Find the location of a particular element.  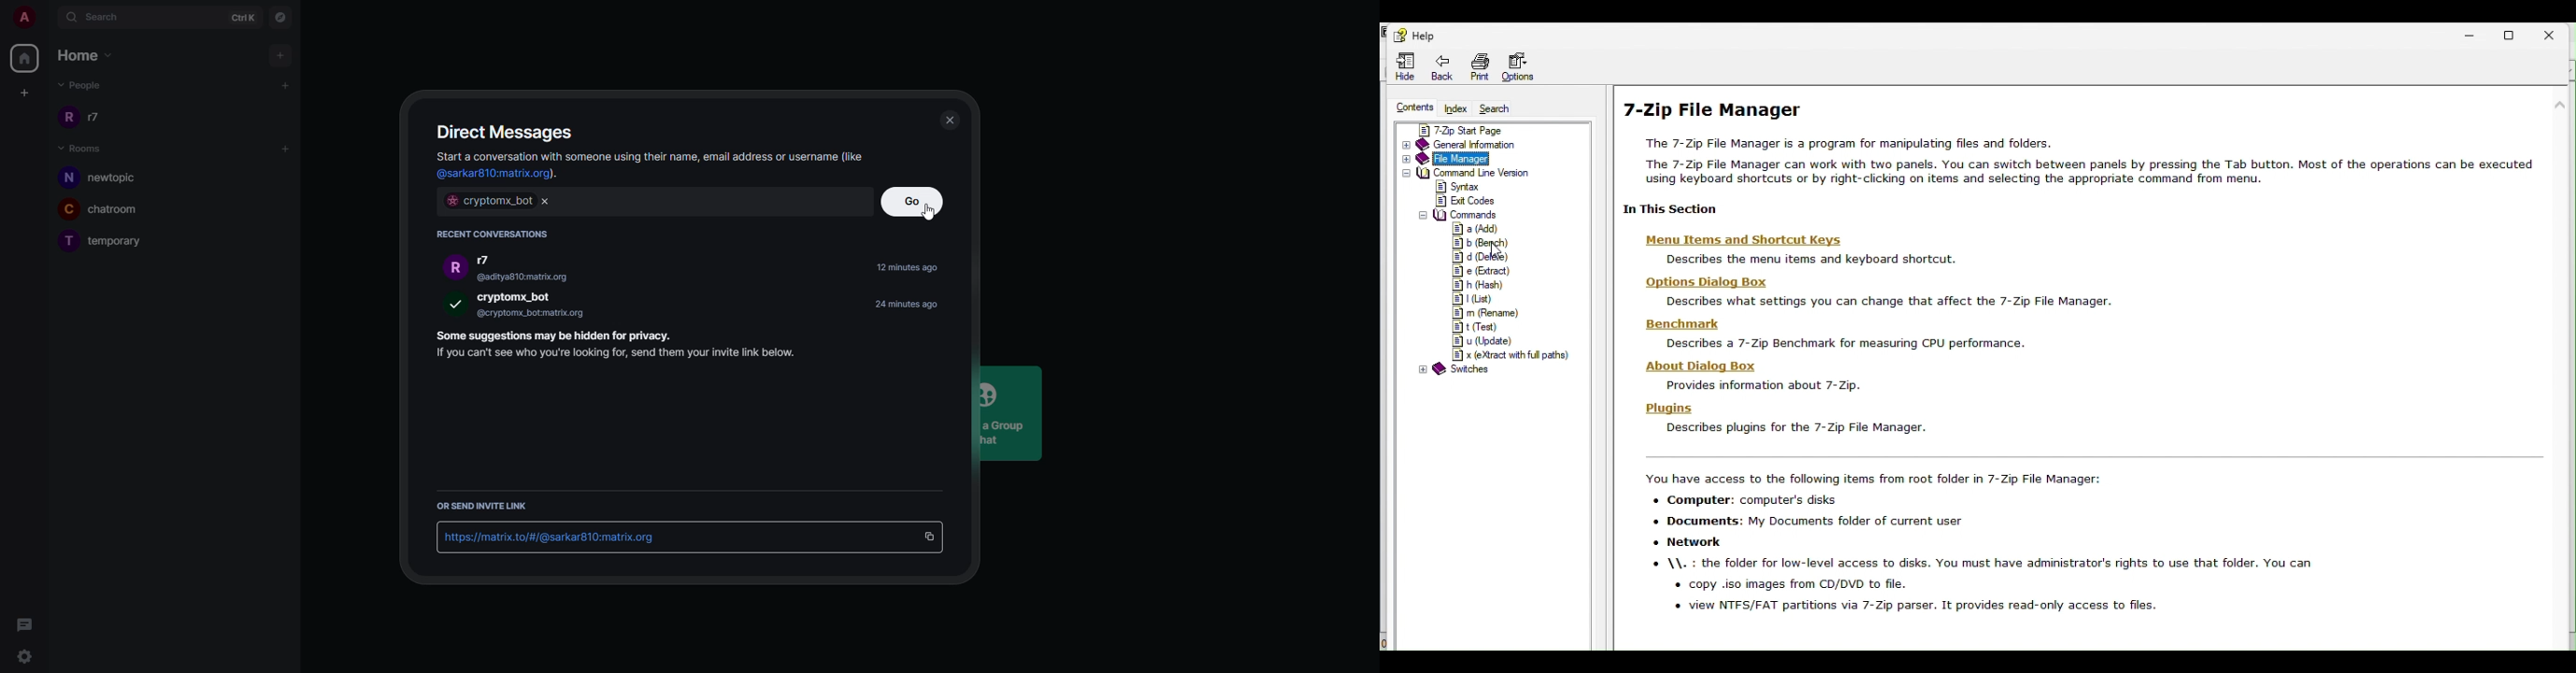

cursor is located at coordinates (936, 216).